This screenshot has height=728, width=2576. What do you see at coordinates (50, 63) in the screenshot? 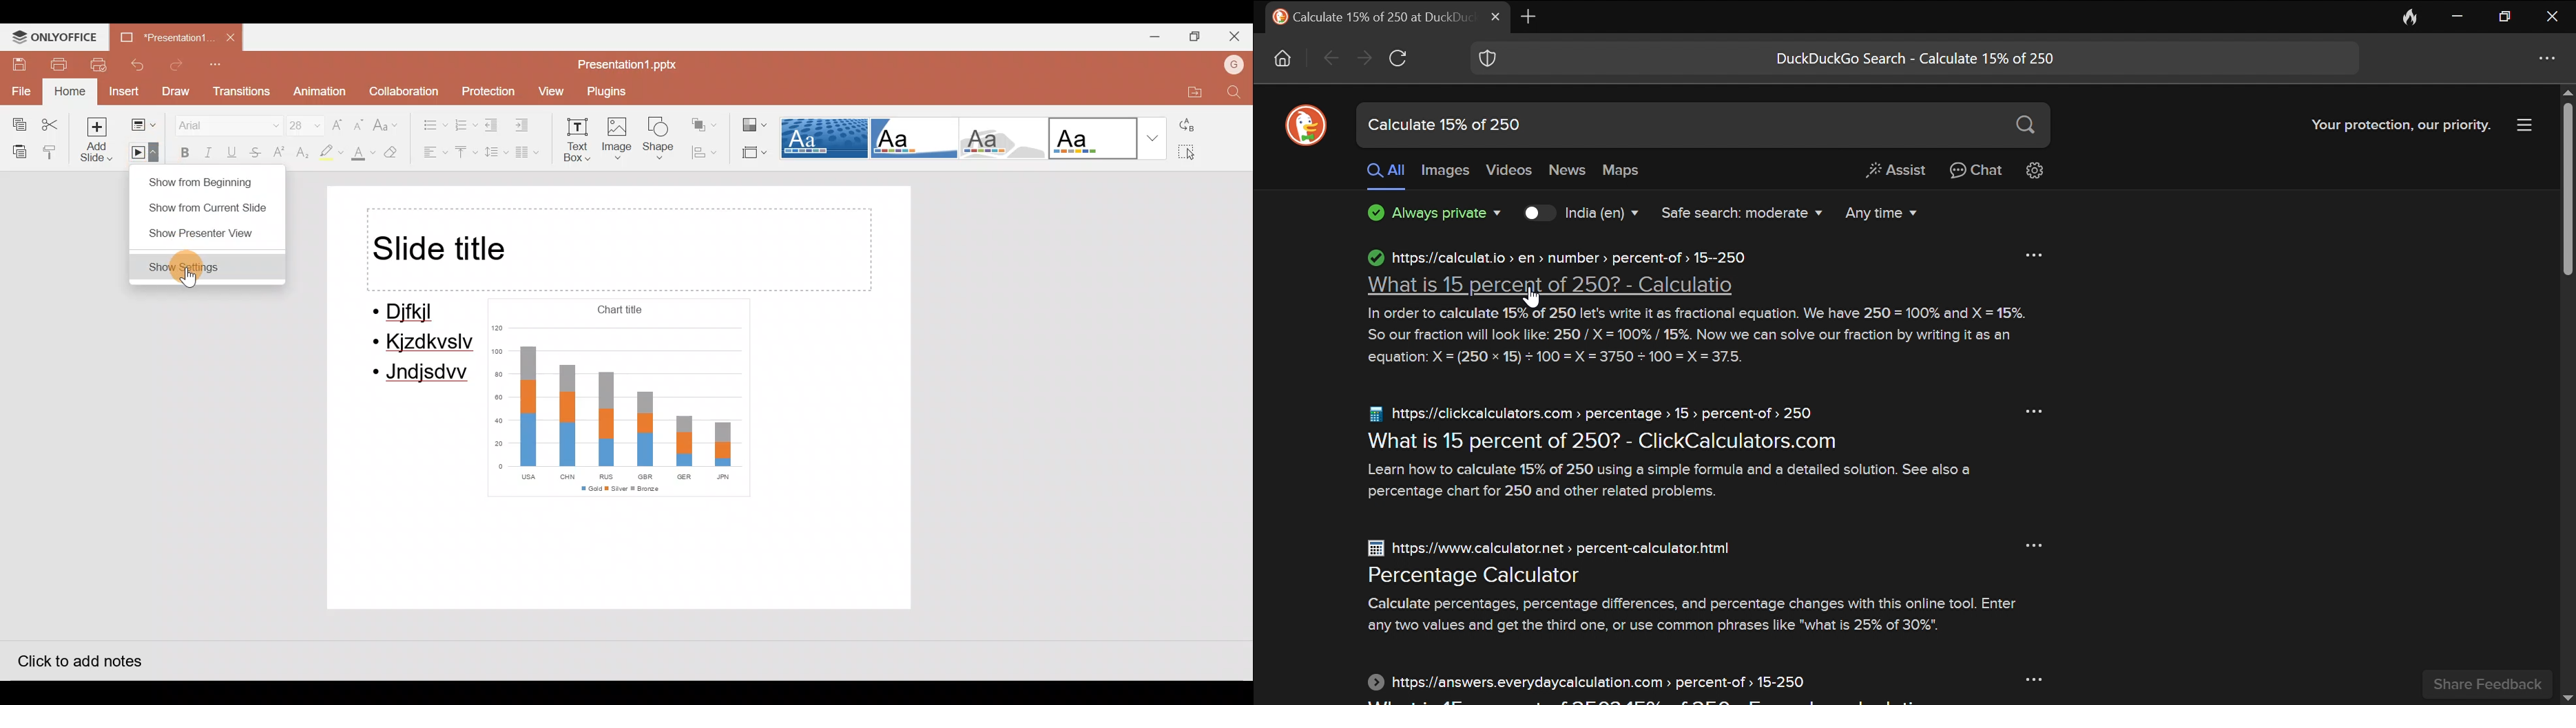
I see `Print file` at bounding box center [50, 63].